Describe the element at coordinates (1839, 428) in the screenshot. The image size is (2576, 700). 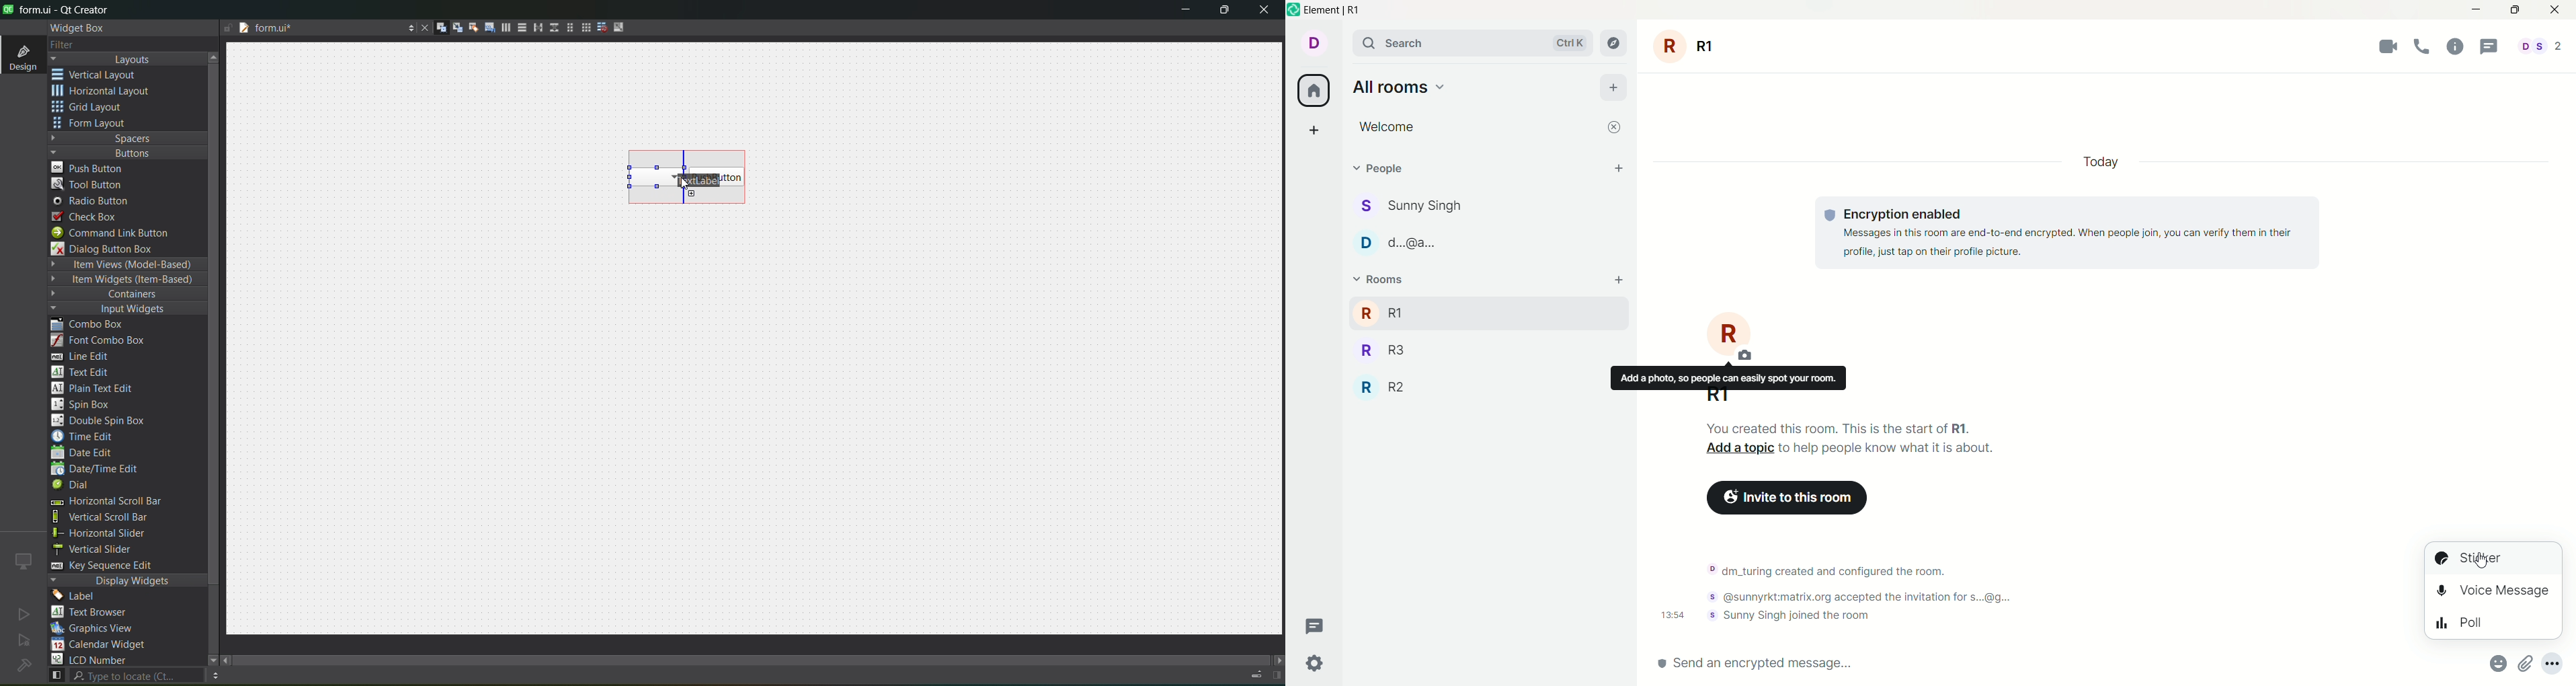
I see `Text` at that location.